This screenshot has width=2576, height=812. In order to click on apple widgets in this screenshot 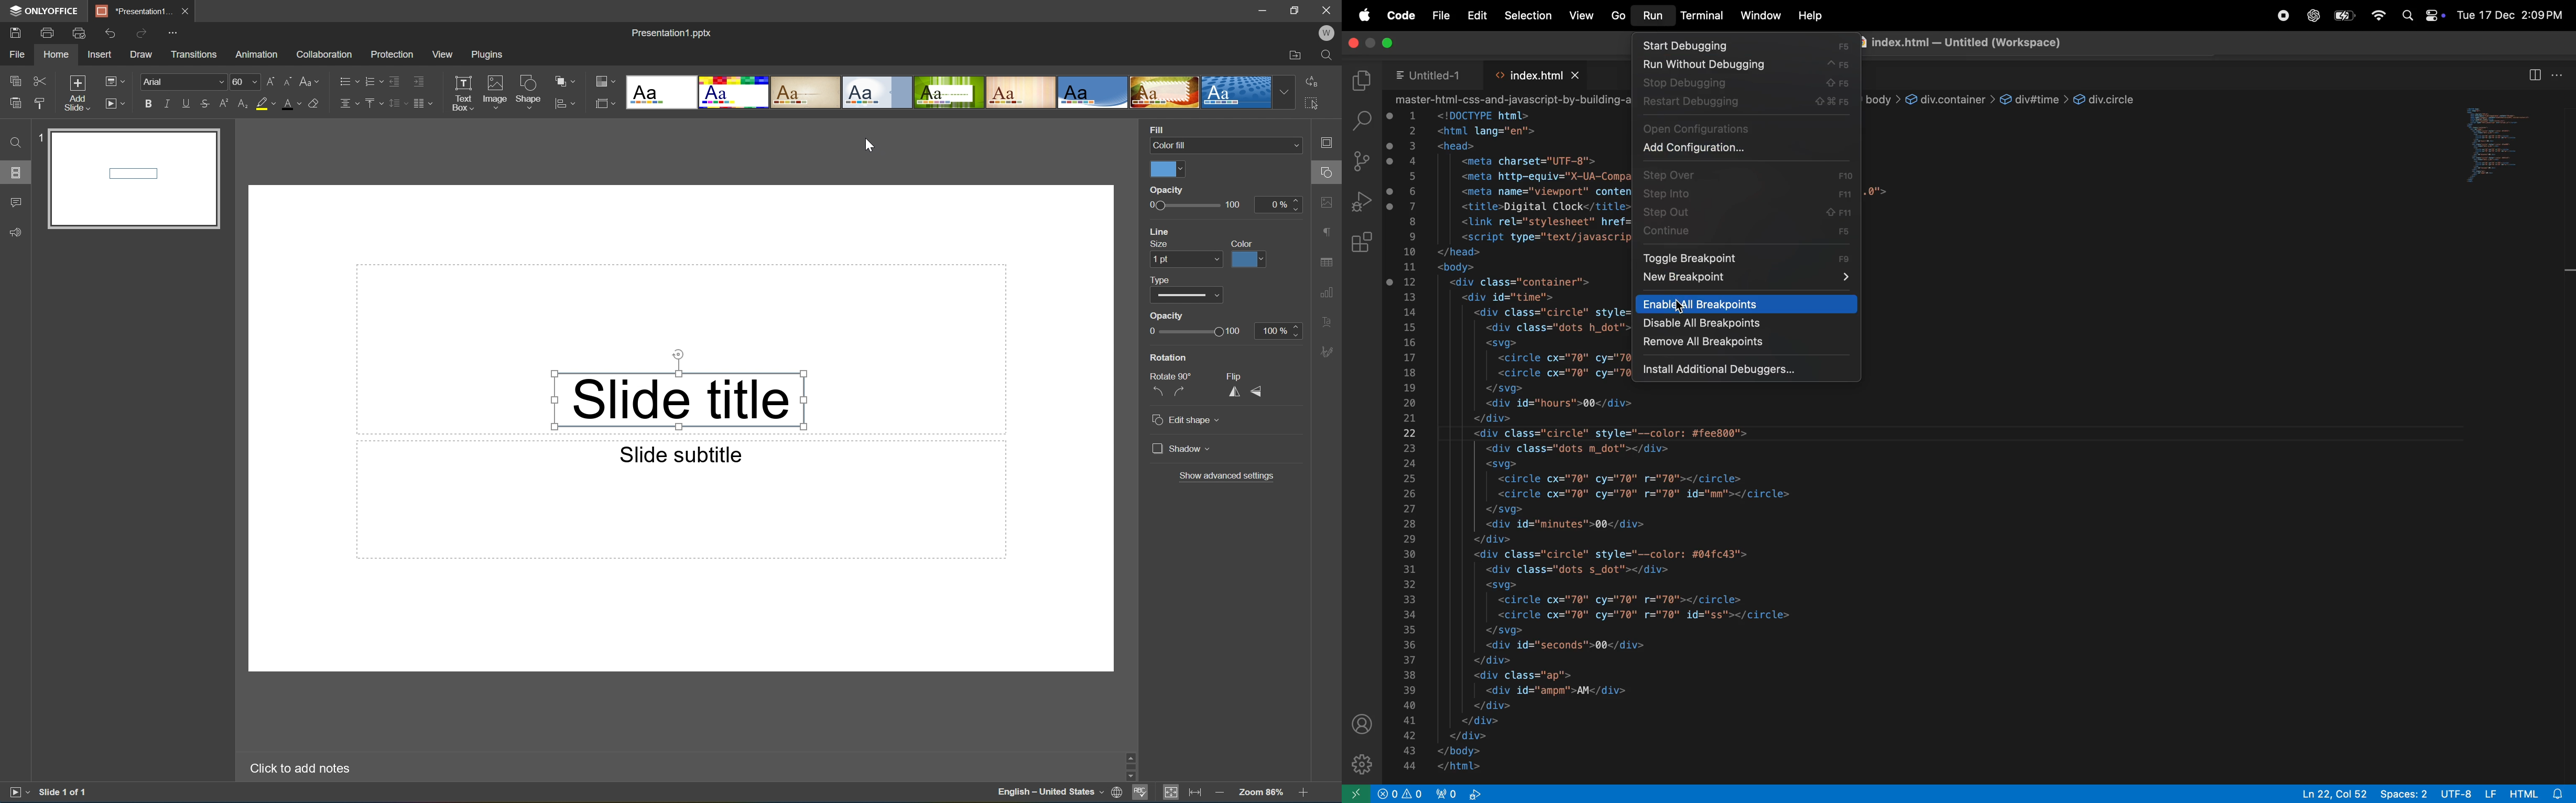, I will do `click(2434, 16)`.